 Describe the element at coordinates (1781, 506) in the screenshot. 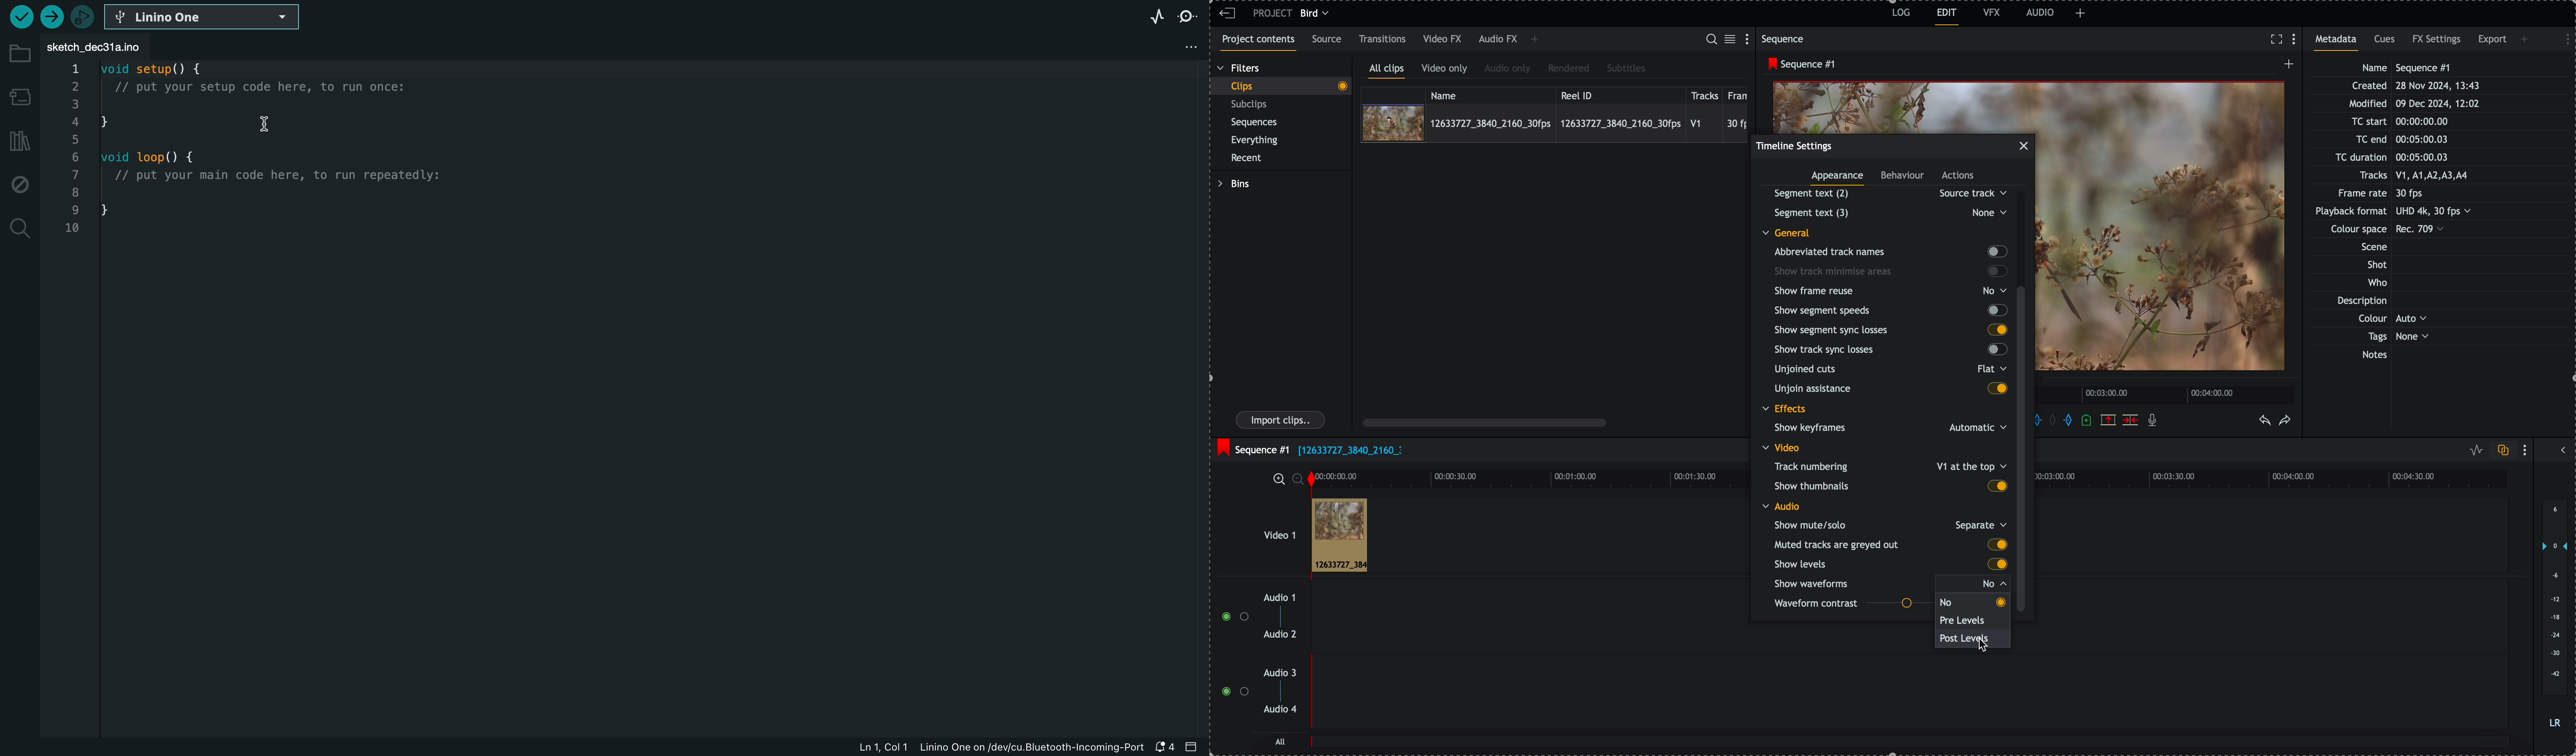

I see `audio` at that location.